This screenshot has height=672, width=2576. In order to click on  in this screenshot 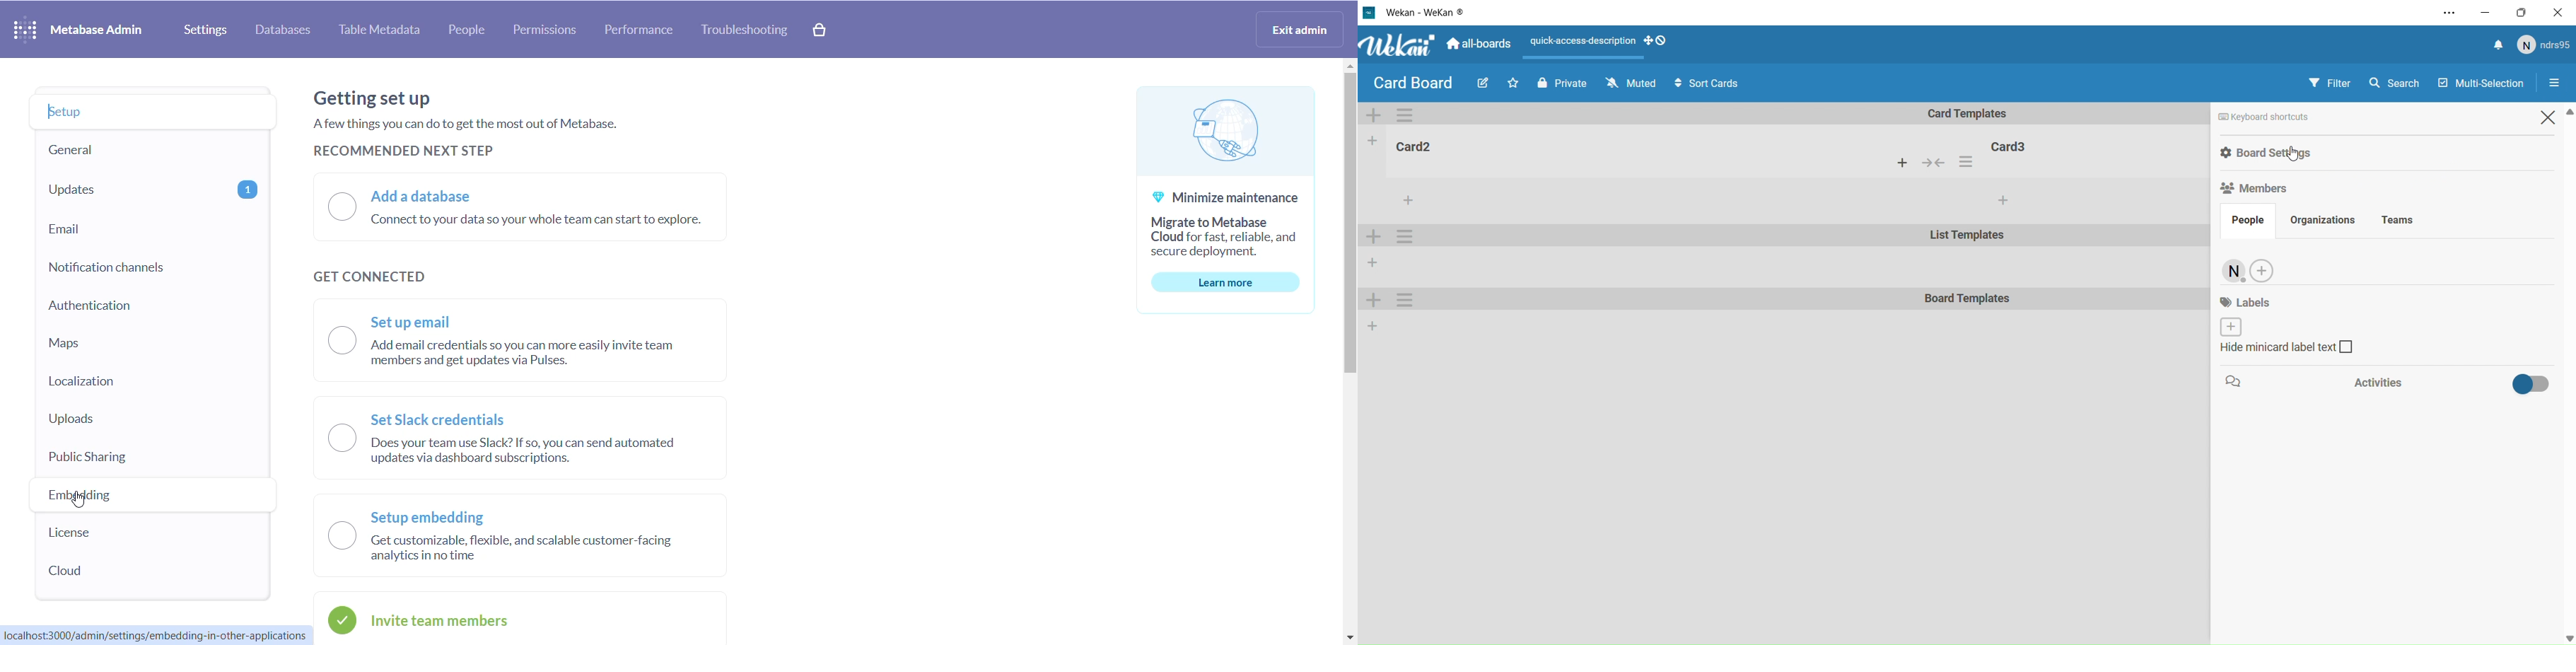, I will do `click(1408, 200)`.